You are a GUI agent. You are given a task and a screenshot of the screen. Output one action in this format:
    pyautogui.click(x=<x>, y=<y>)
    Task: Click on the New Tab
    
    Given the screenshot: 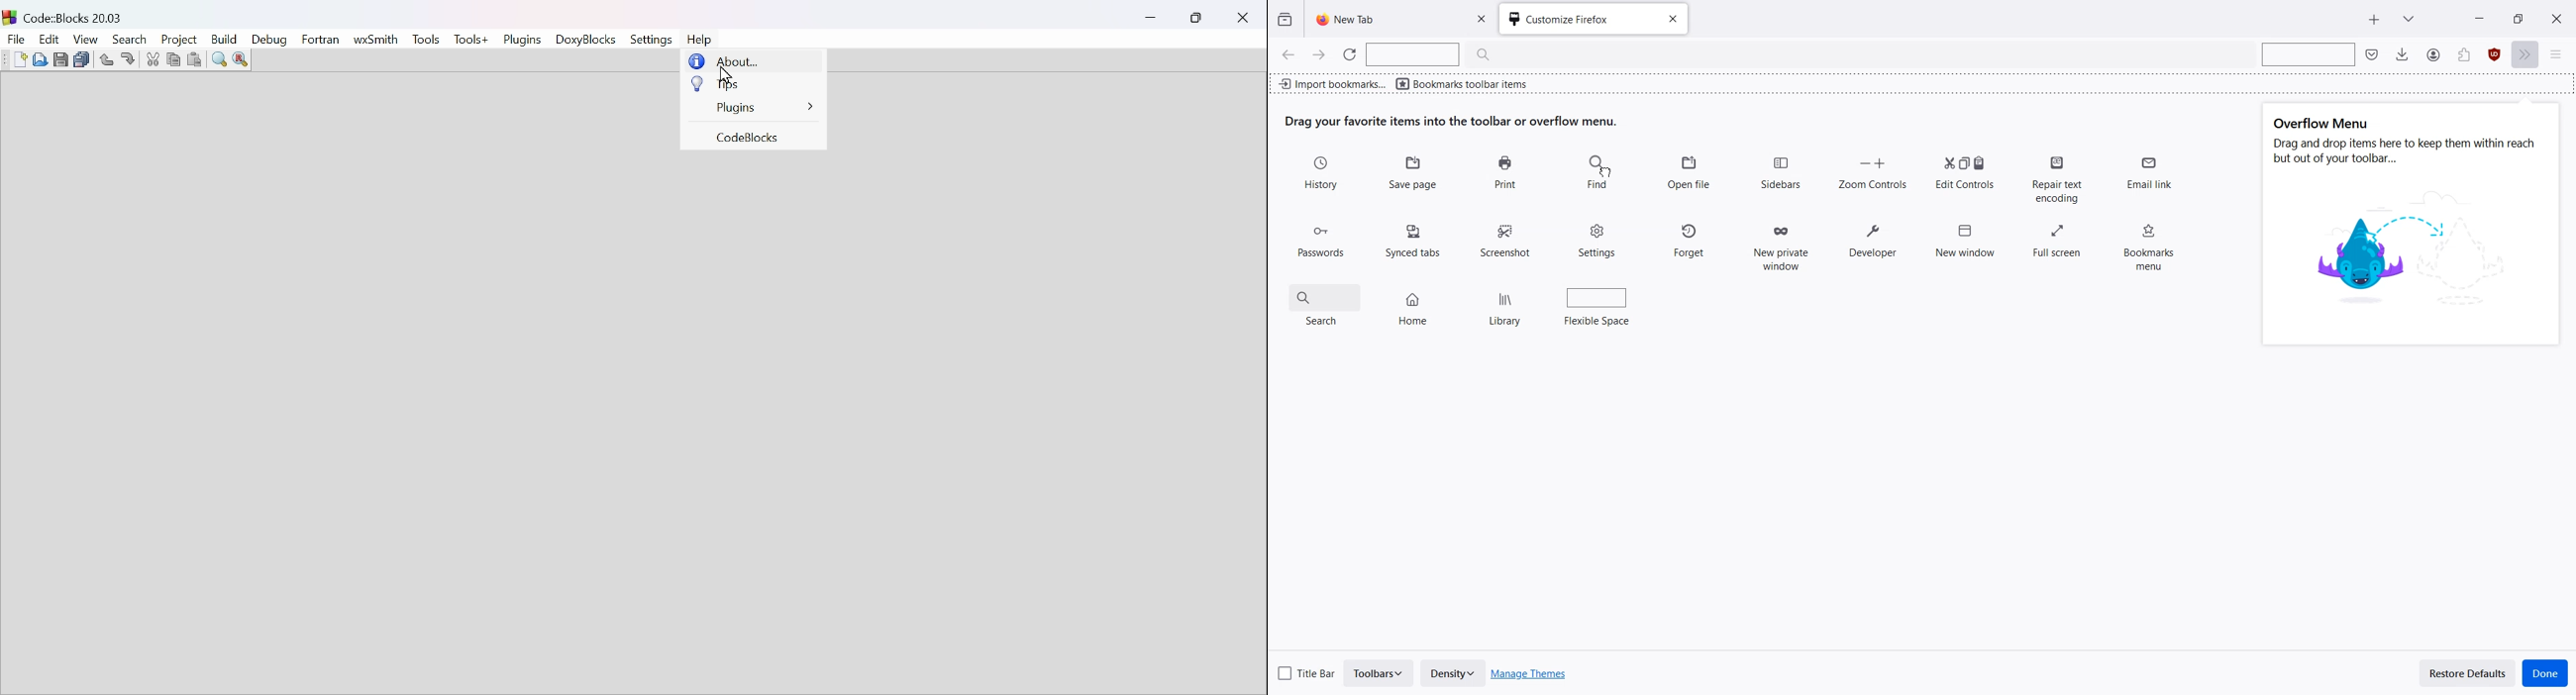 What is the action you would take?
    pyautogui.click(x=1378, y=19)
    